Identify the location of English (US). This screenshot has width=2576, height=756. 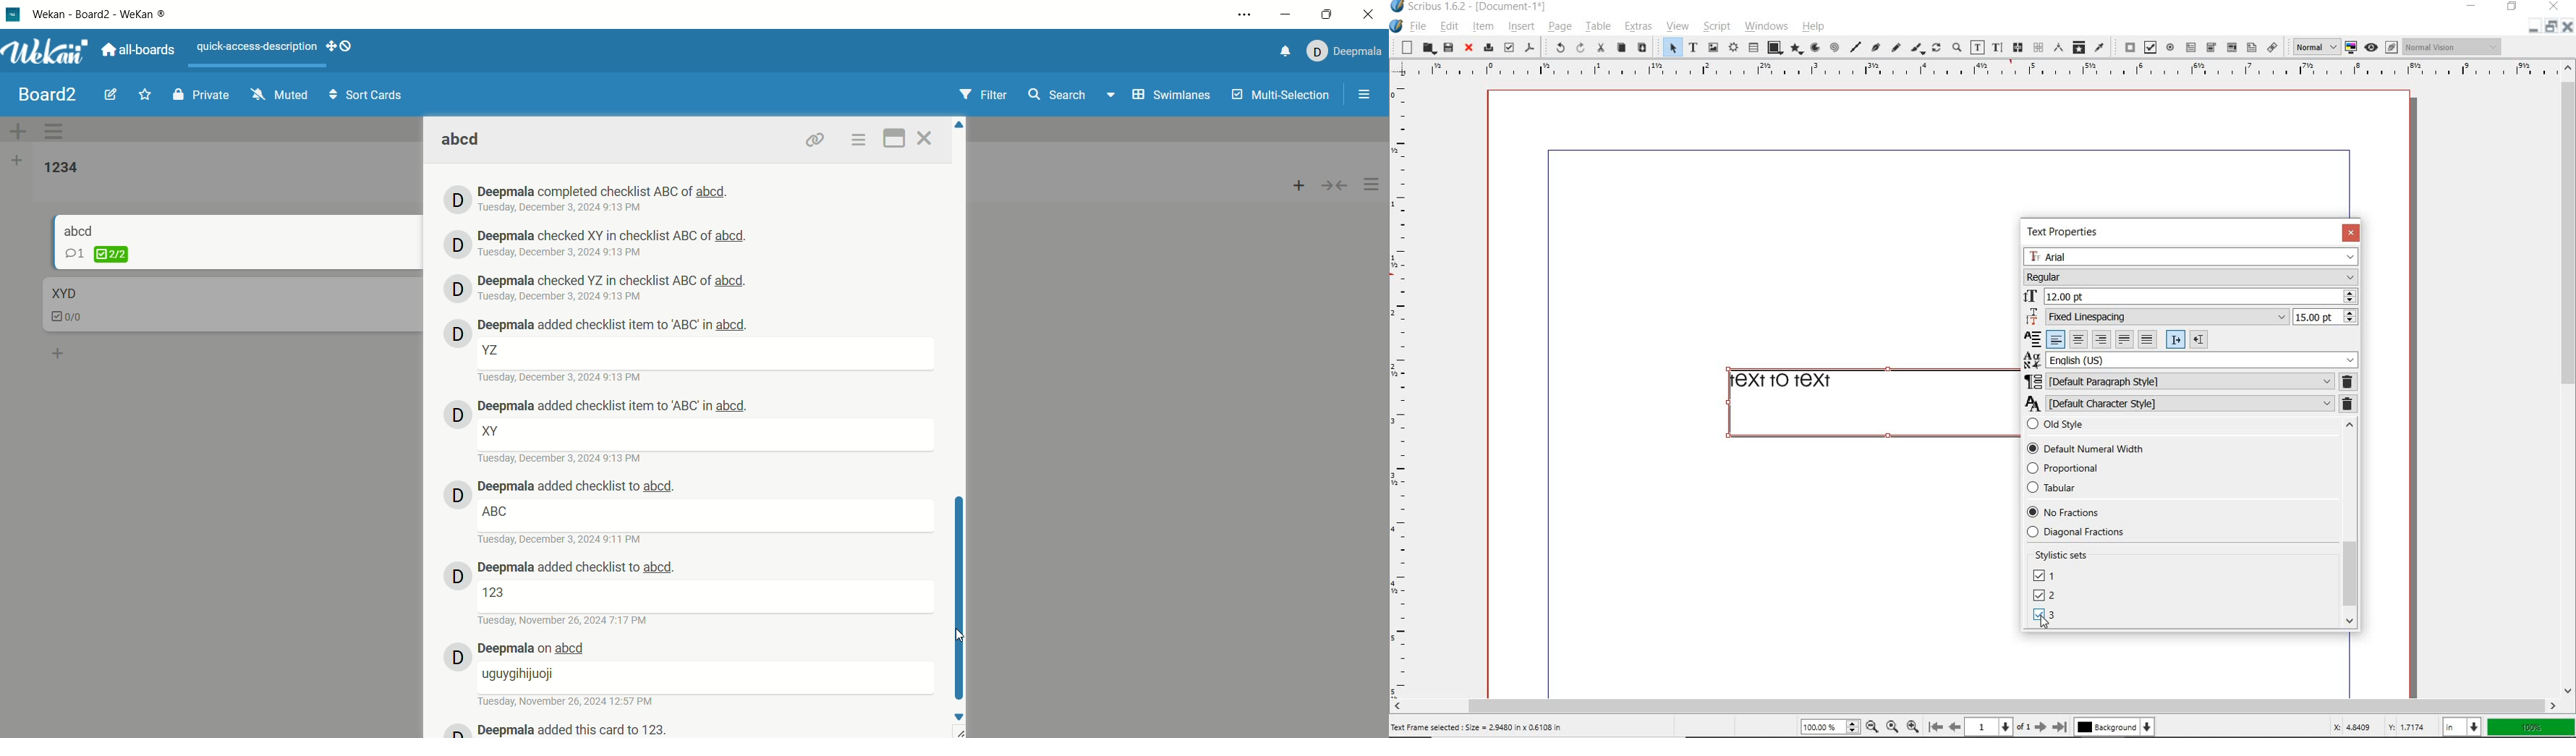
(2188, 361).